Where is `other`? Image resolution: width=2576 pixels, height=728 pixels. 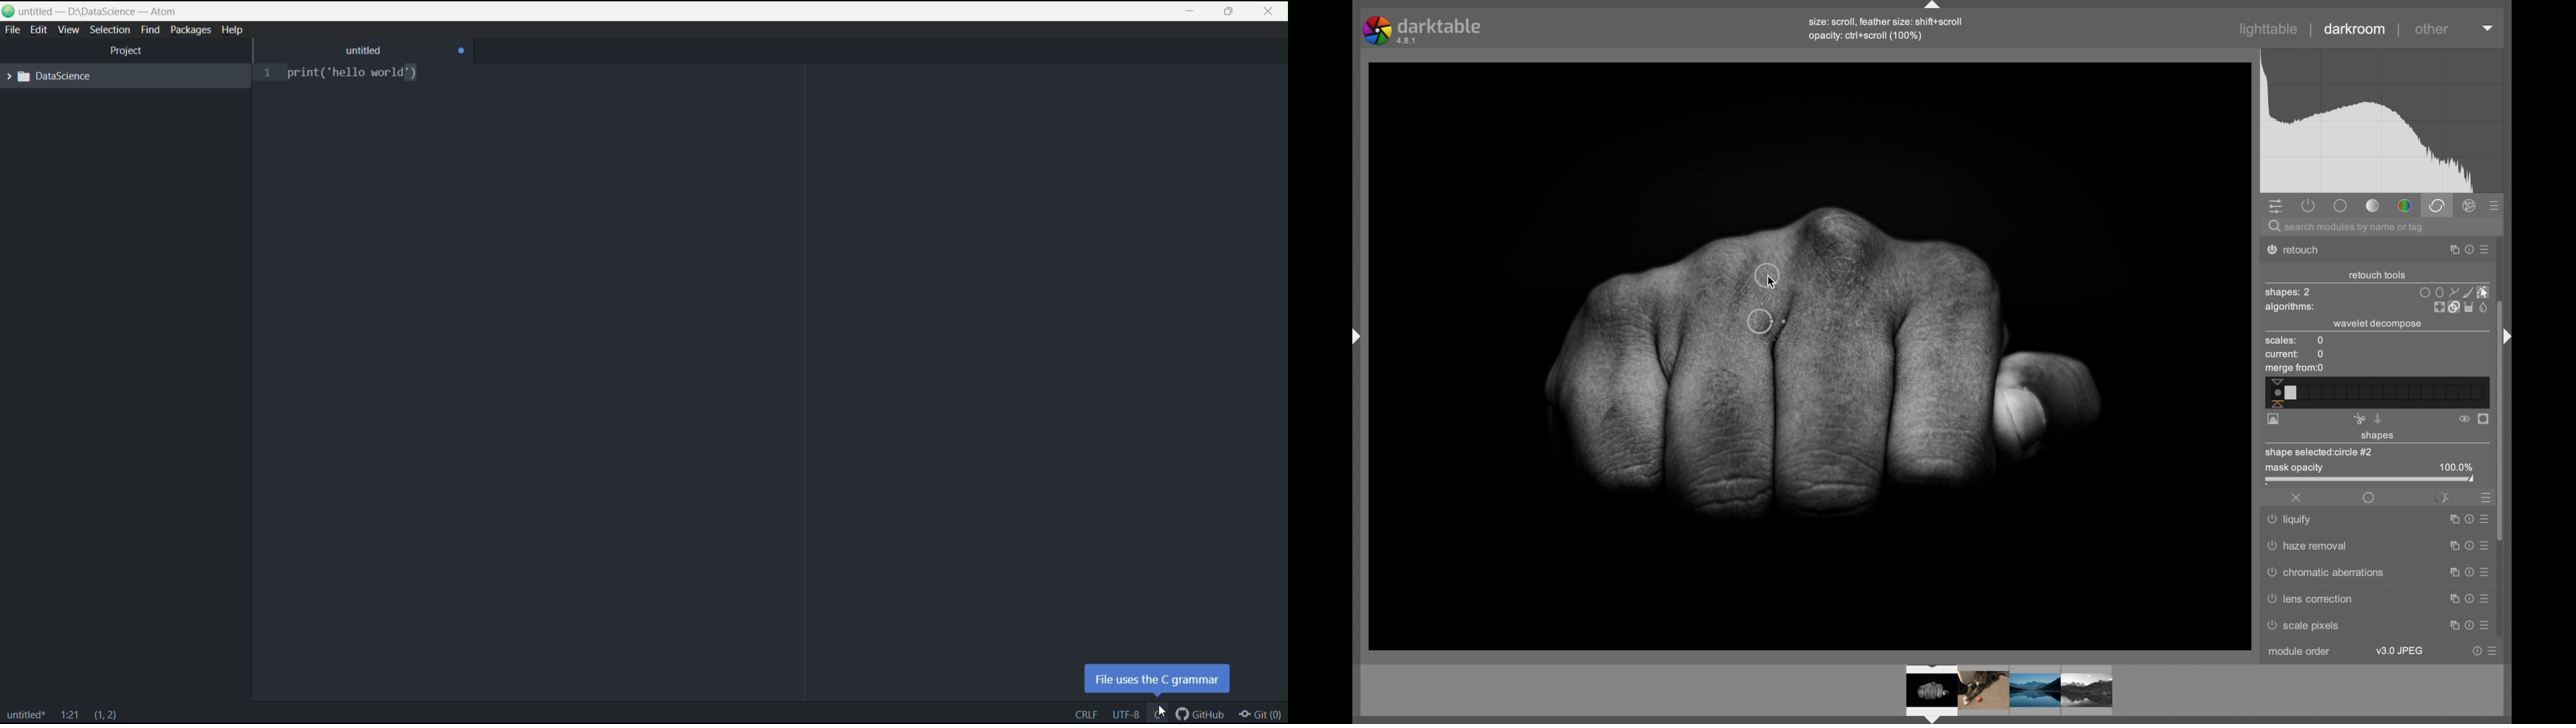
other is located at coordinates (2432, 29).